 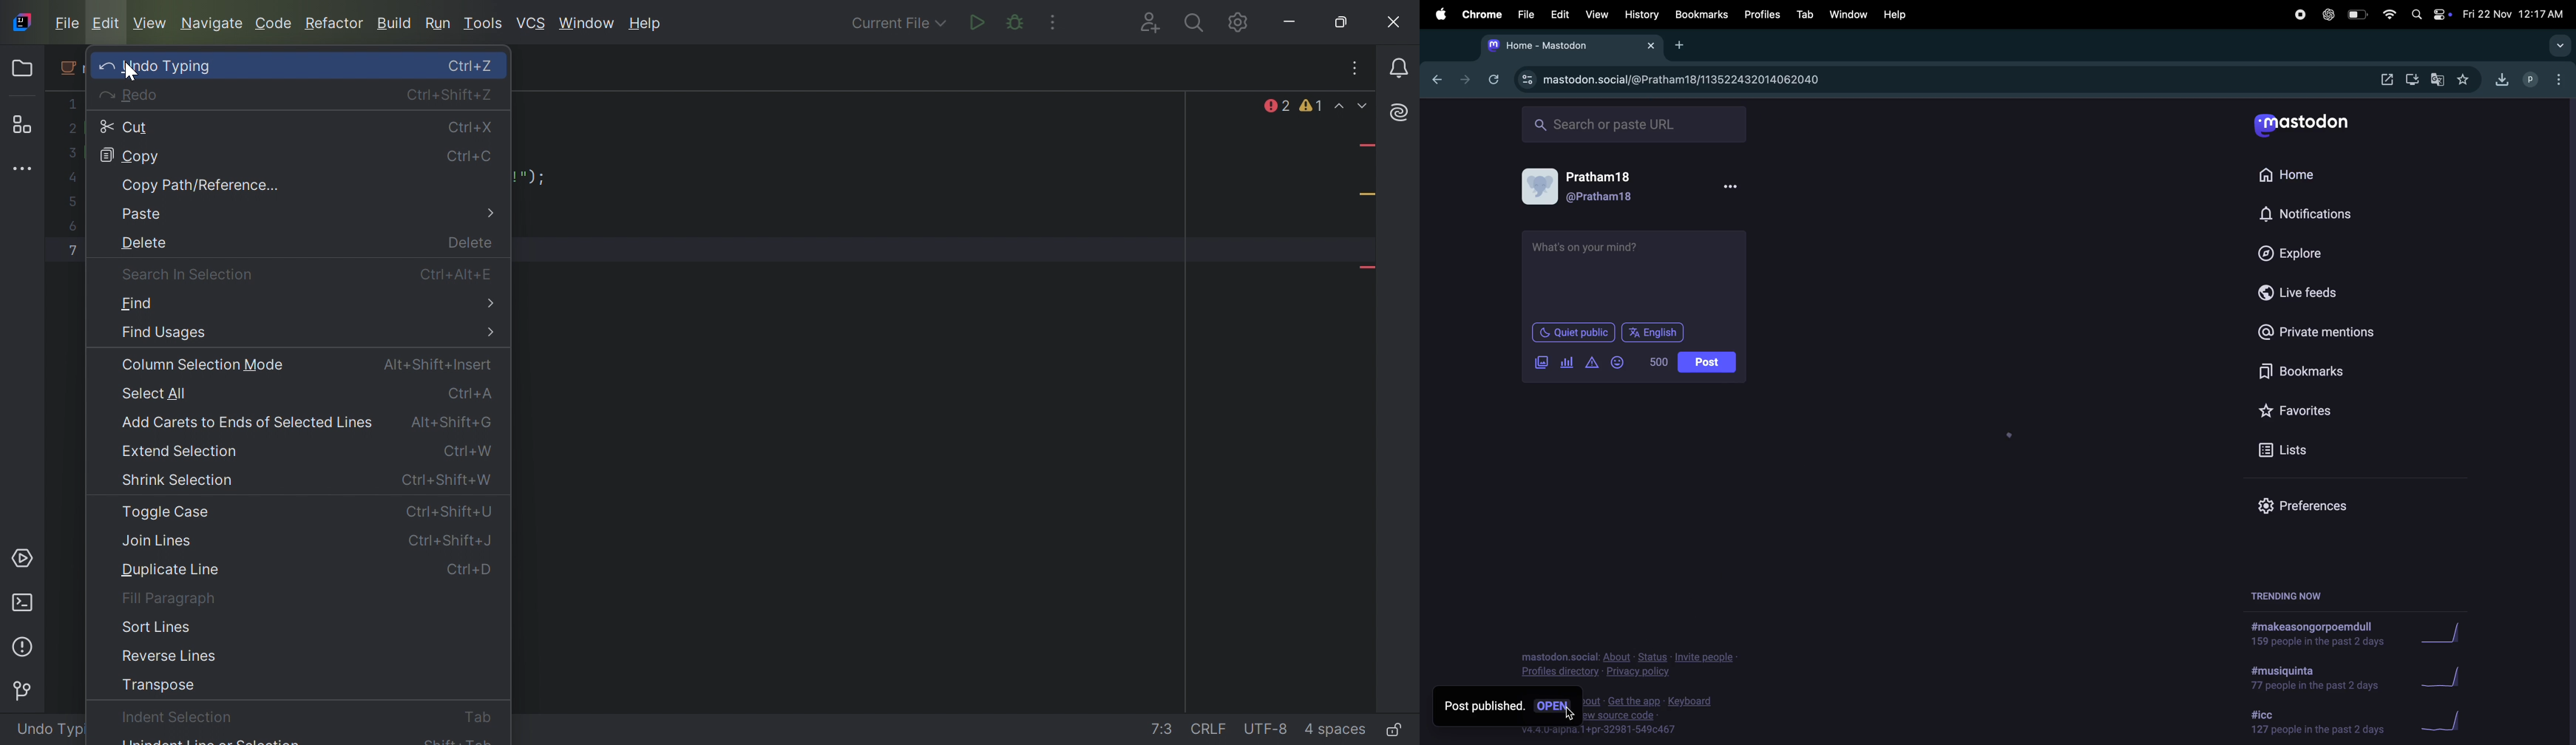 What do you see at coordinates (1574, 332) in the screenshot?
I see `quiet place` at bounding box center [1574, 332].